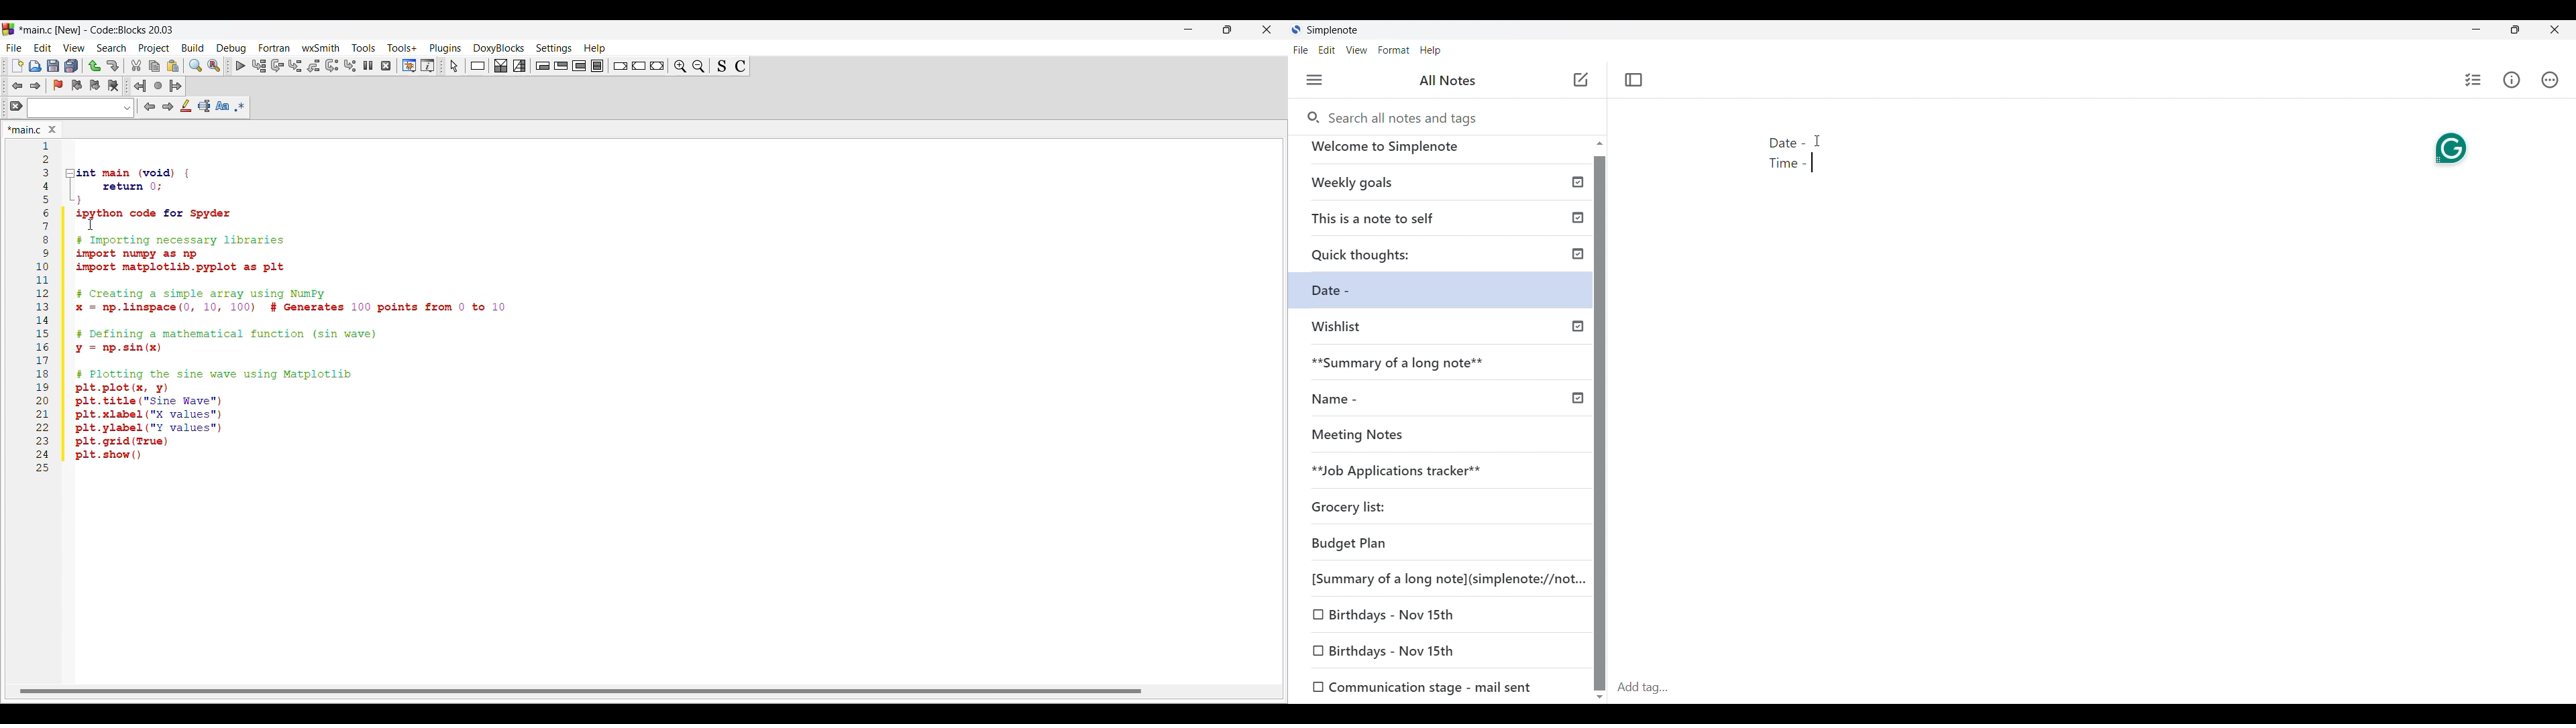  I want to click on Panel title, so click(27, 129).